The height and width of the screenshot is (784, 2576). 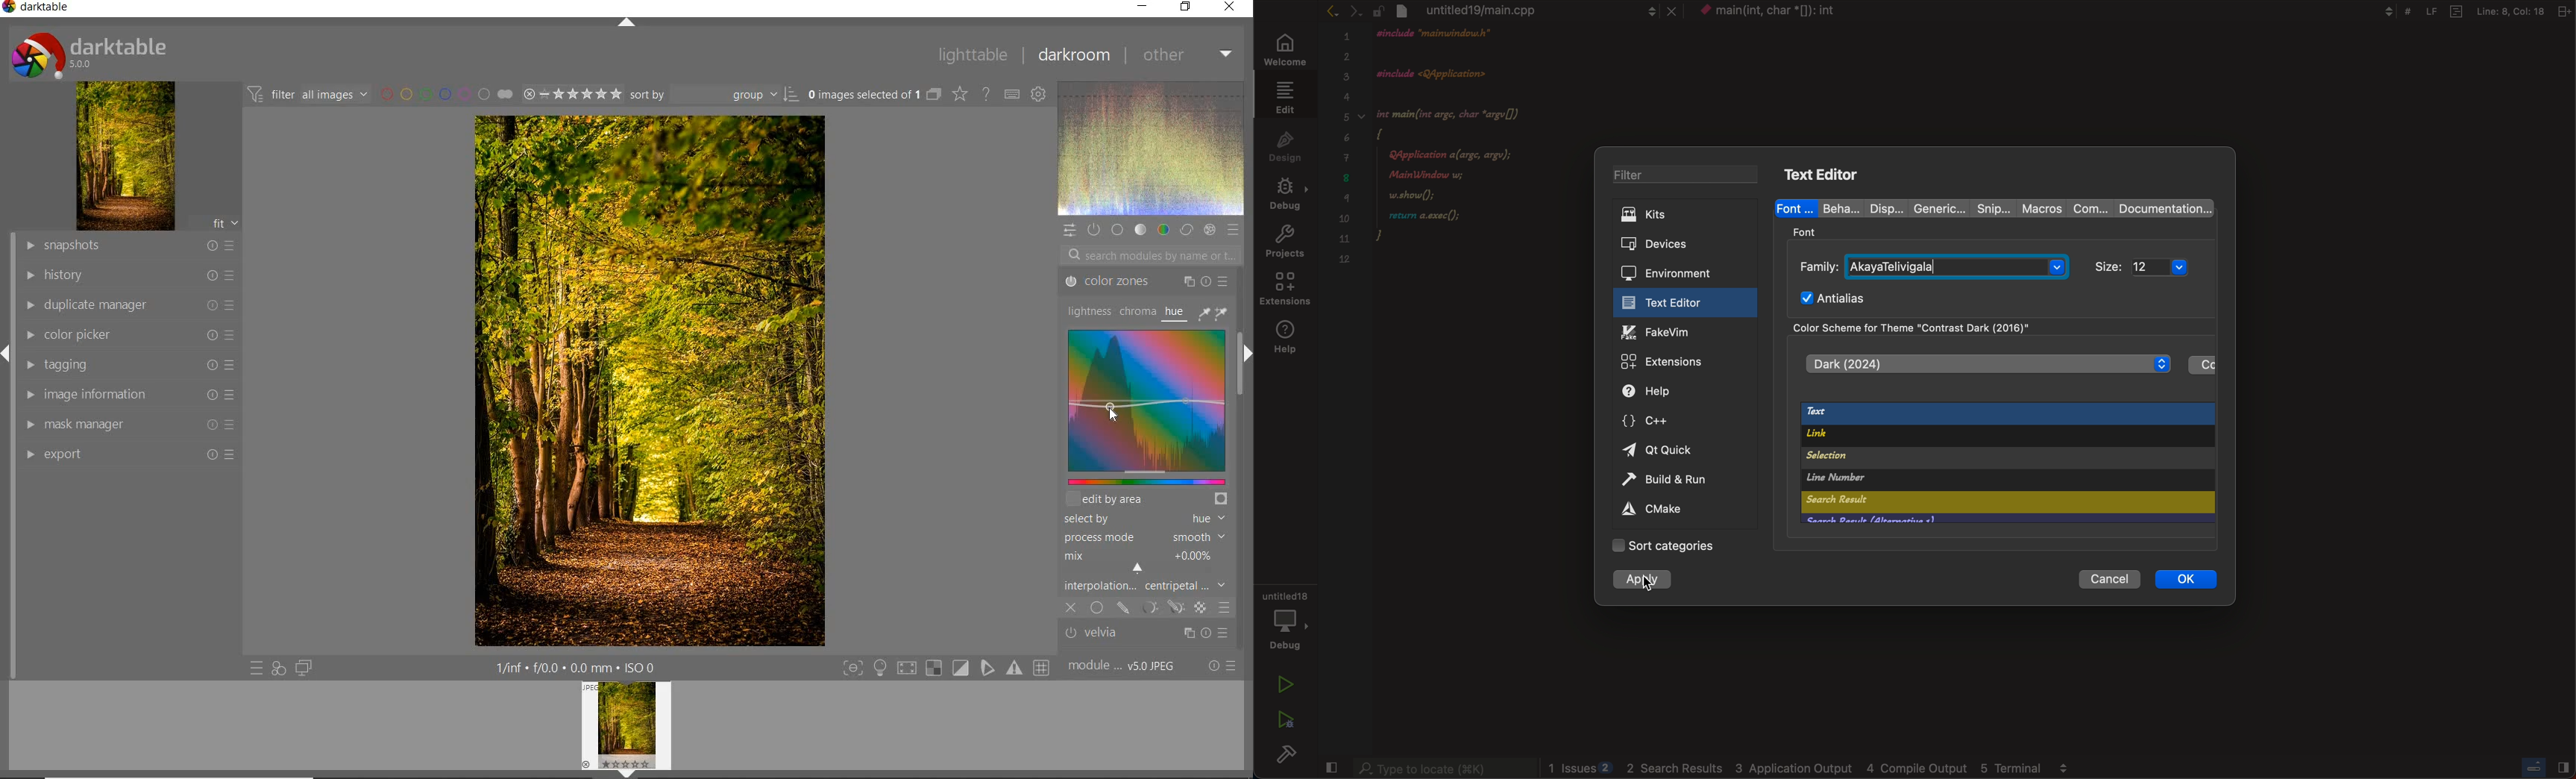 What do you see at coordinates (1209, 229) in the screenshot?
I see `EFFECT` at bounding box center [1209, 229].